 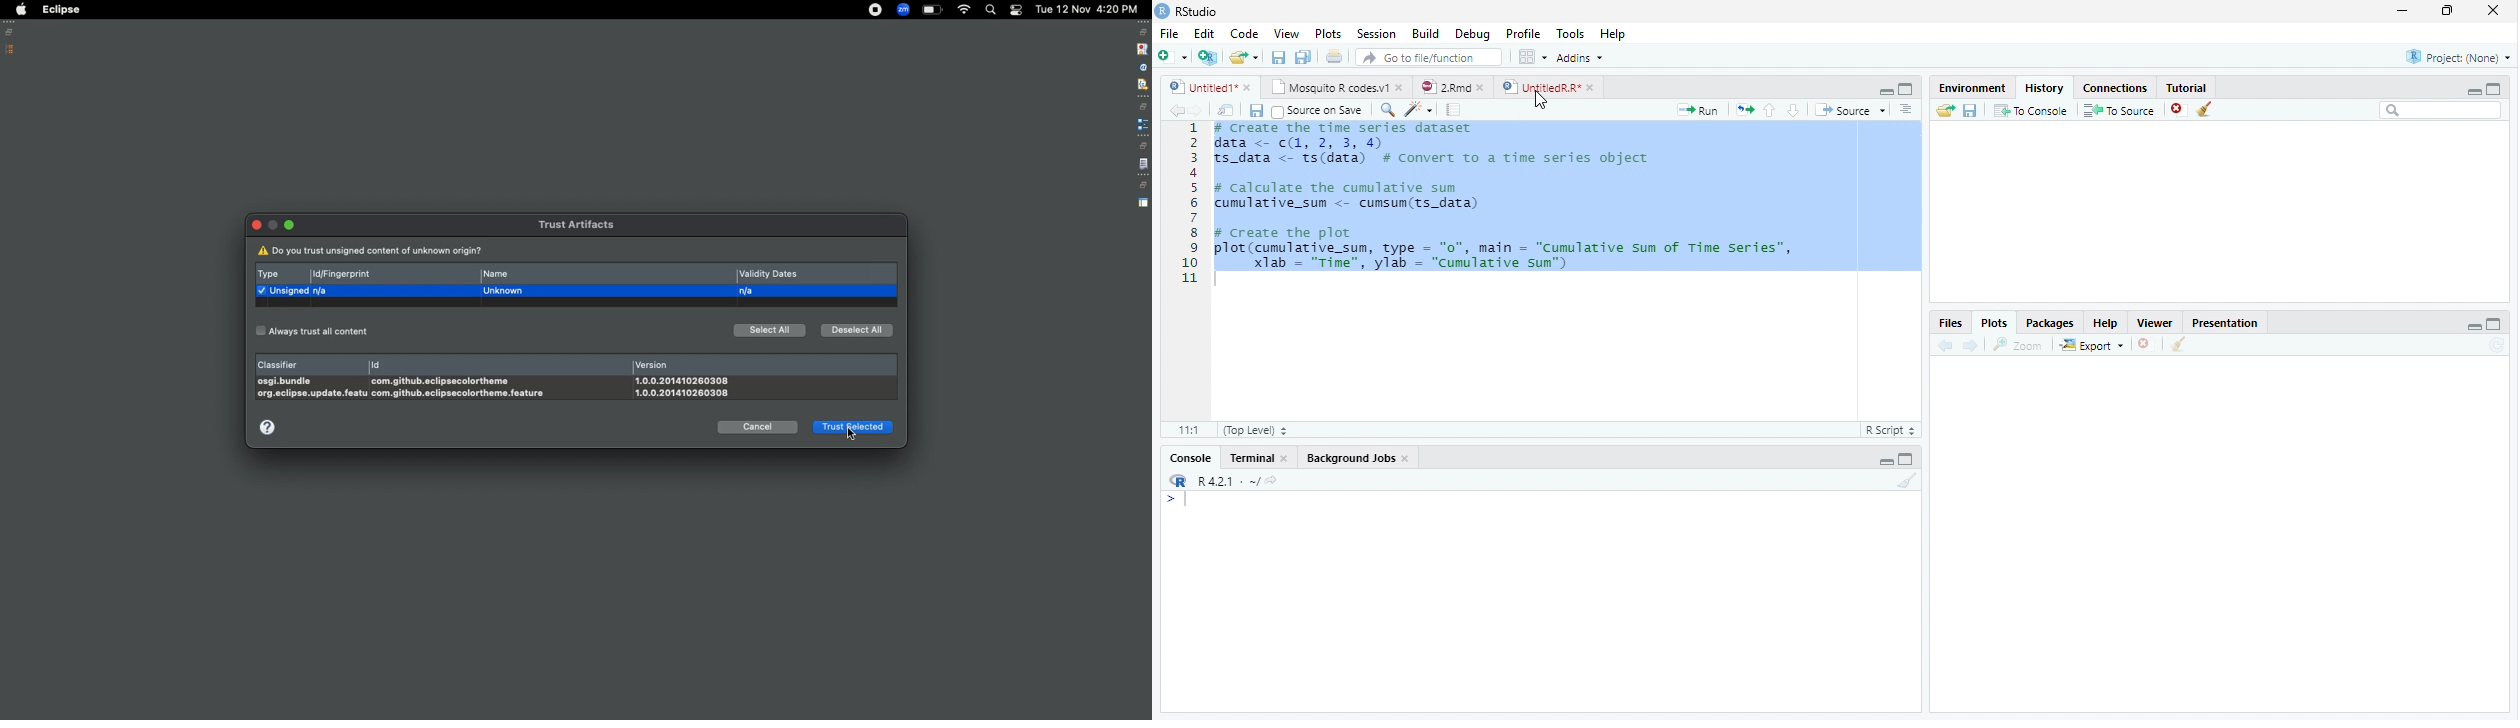 What do you see at coordinates (1278, 59) in the screenshot?
I see `Save` at bounding box center [1278, 59].